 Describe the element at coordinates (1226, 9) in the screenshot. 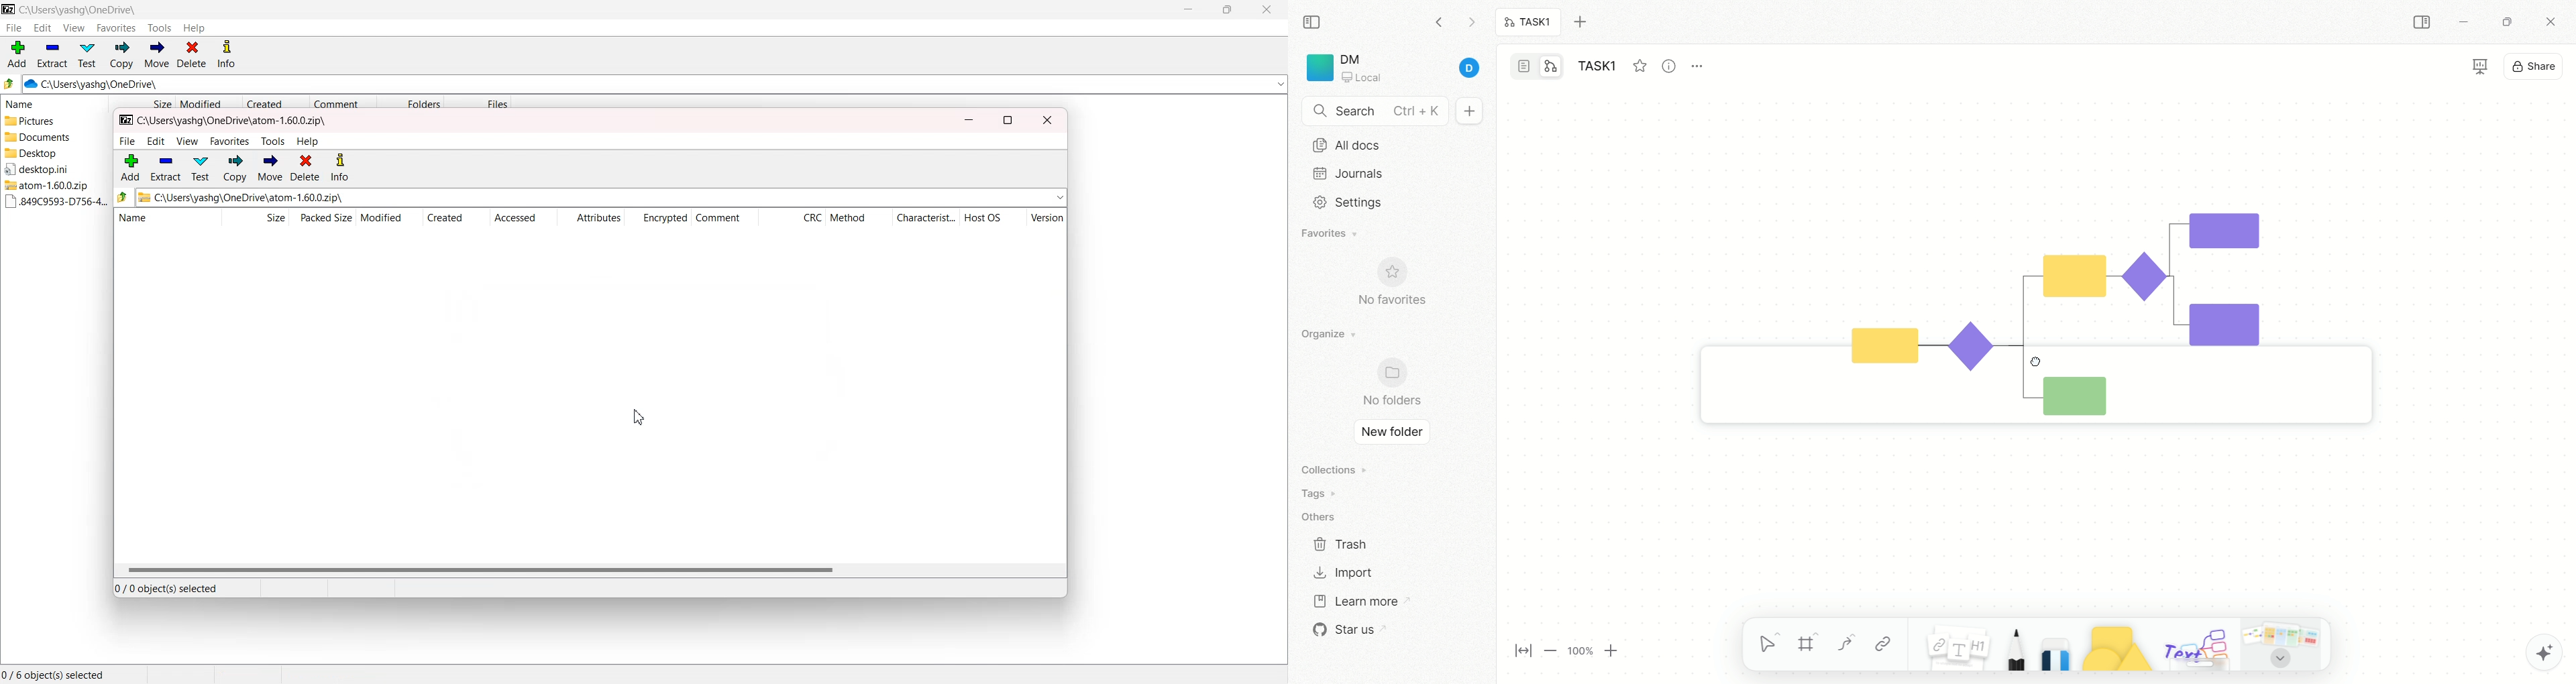

I see `Maximize` at that location.